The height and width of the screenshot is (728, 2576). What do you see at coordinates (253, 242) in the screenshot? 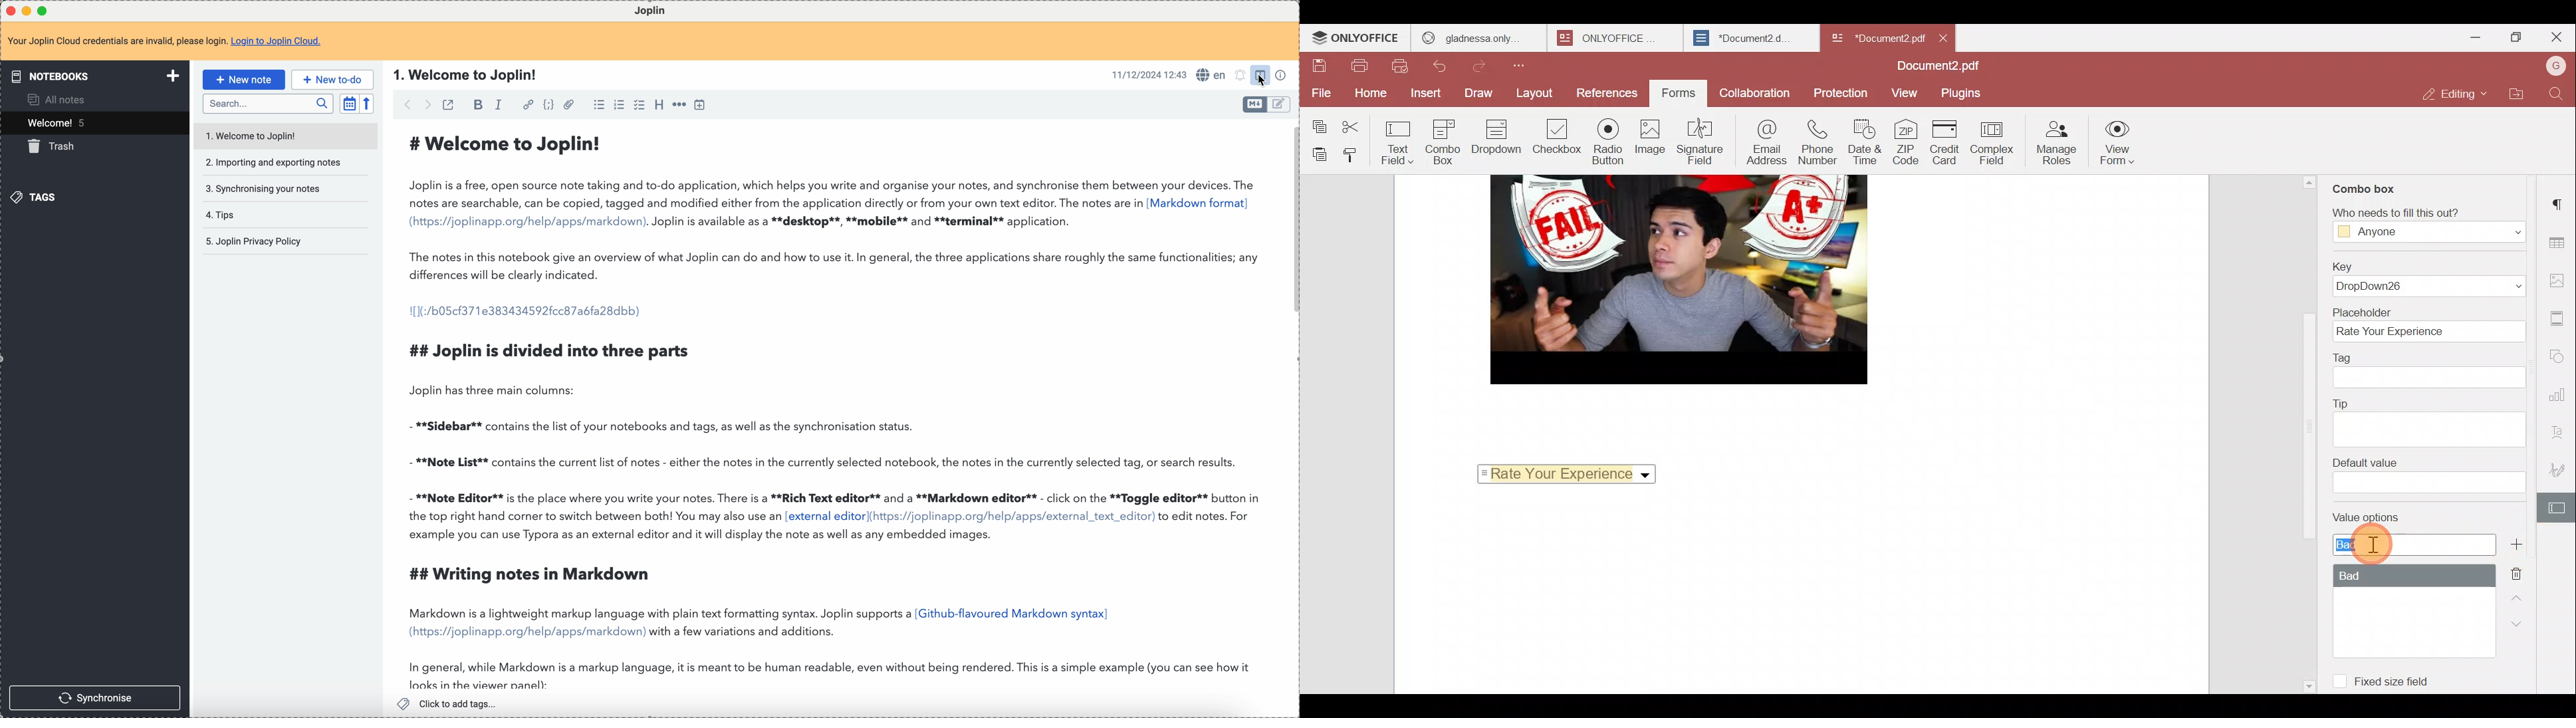
I see `Joplin privacy policy` at bounding box center [253, 242].